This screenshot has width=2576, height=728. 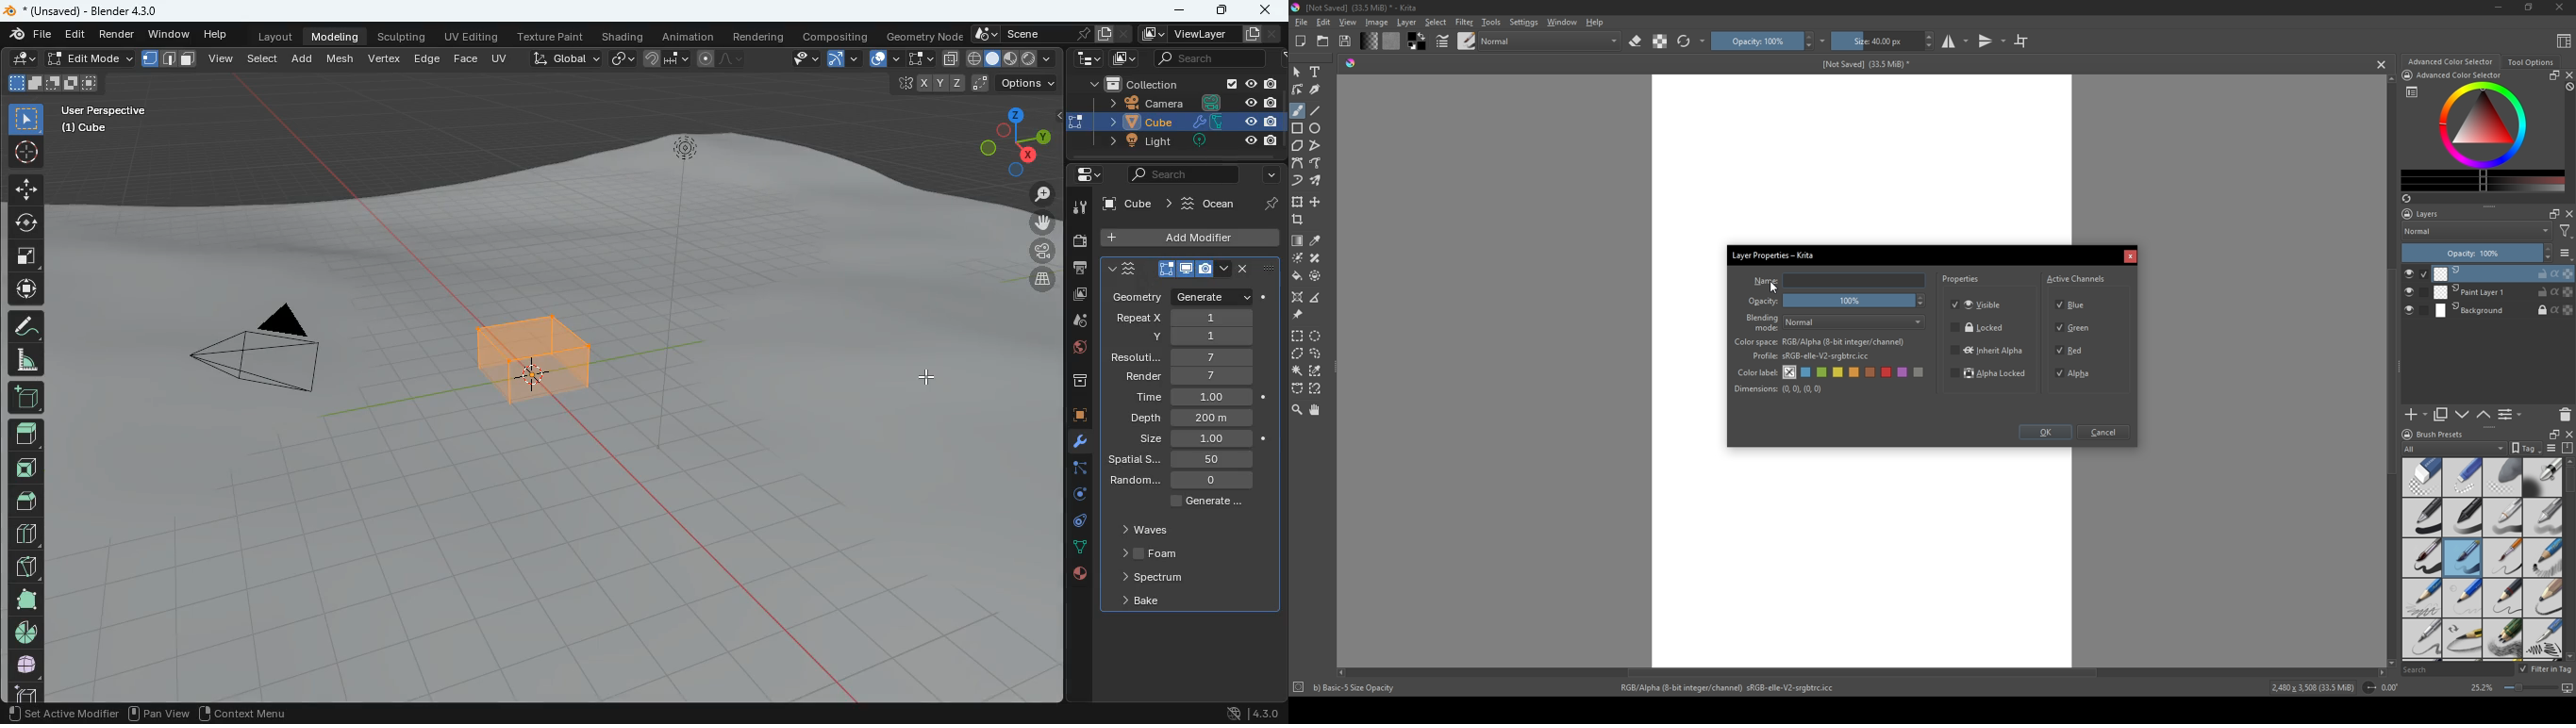 I want to click on edit, so click(x=77, y=35).